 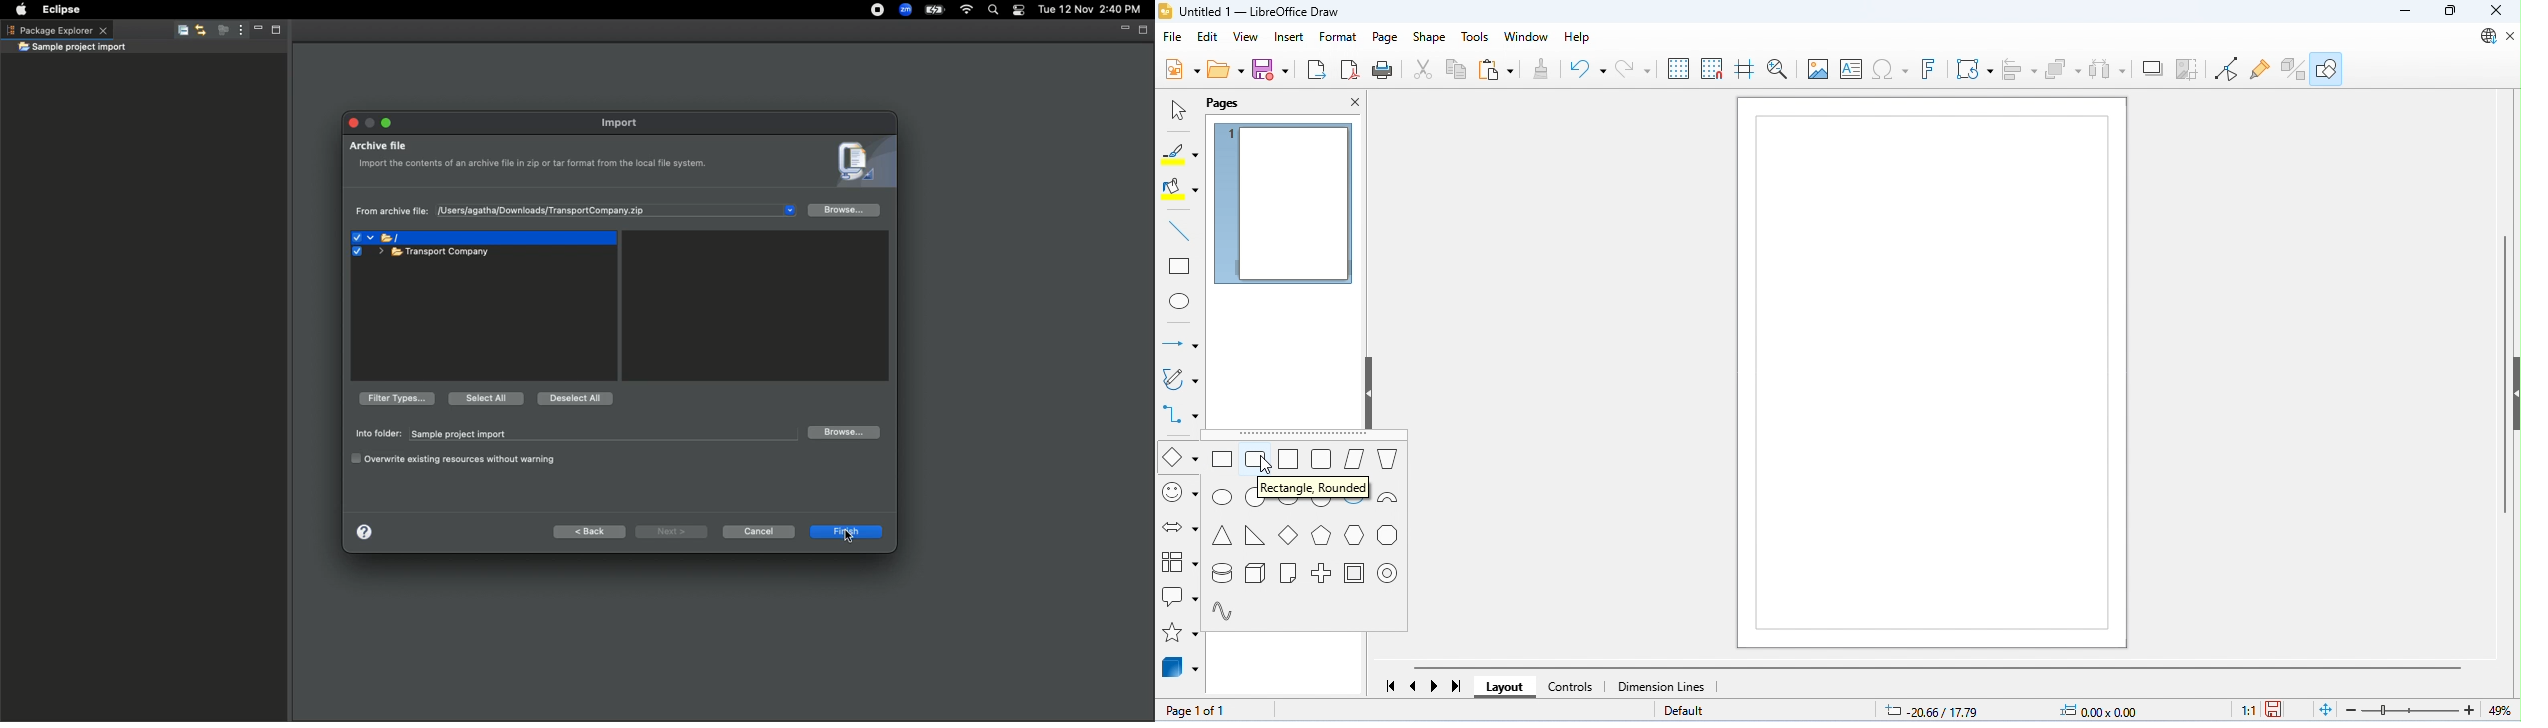 What do you see at coordinates (1223, 459) in the screenshot?
I see `rectangle` at bounding box center [1223, 459].